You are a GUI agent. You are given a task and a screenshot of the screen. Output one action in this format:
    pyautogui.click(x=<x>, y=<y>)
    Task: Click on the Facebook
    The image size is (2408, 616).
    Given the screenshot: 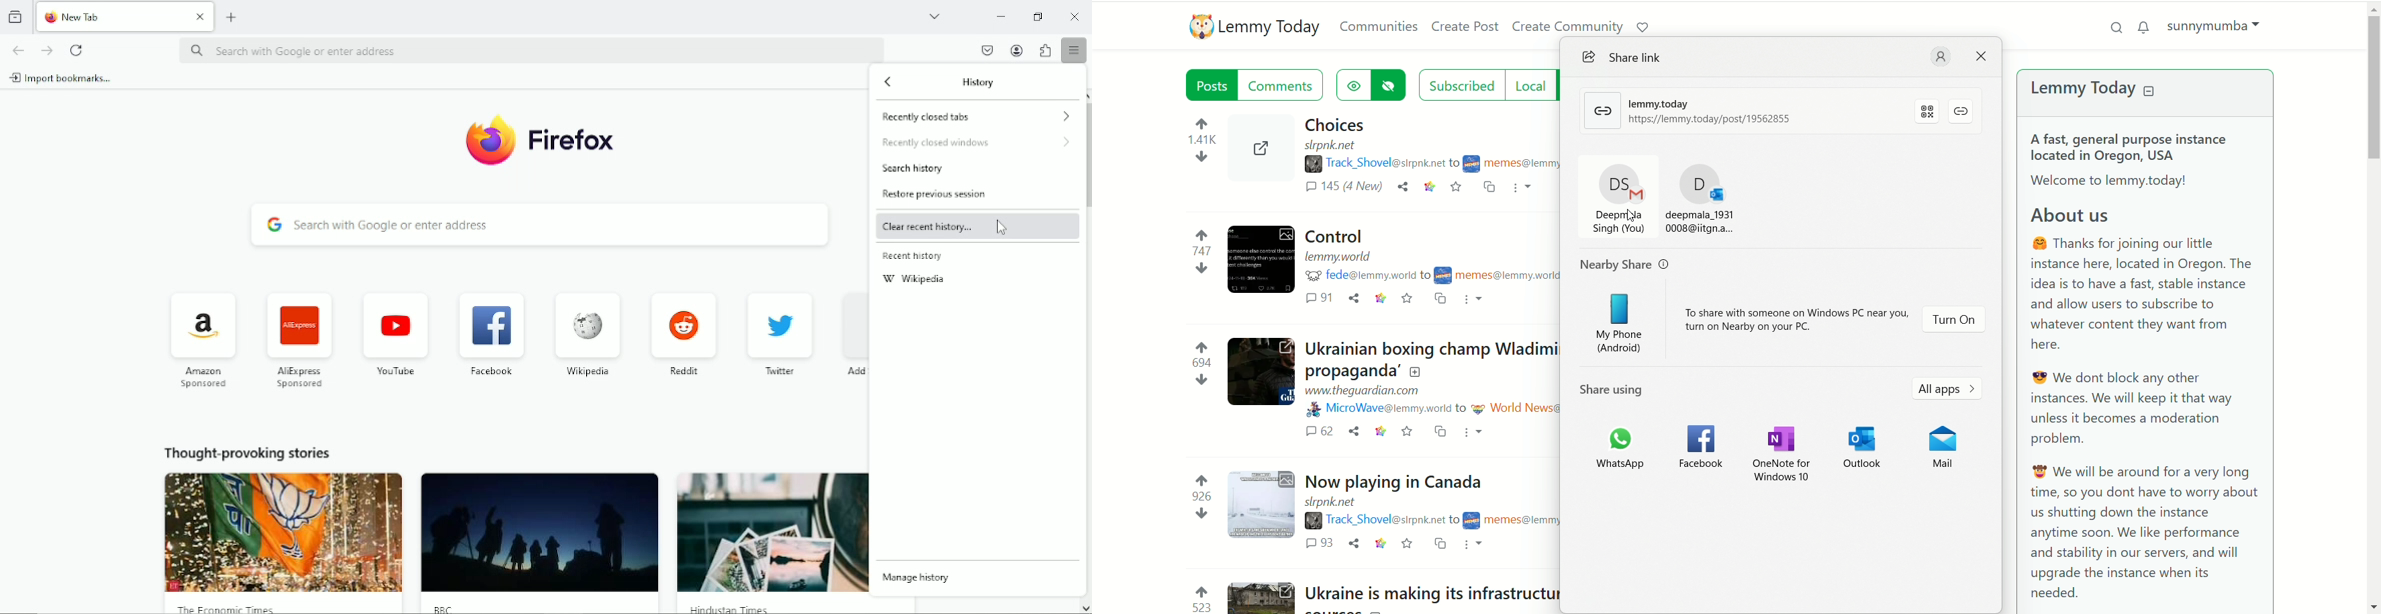 What is the action you would take?
    pyautogui.click(x=491, y=331)
    